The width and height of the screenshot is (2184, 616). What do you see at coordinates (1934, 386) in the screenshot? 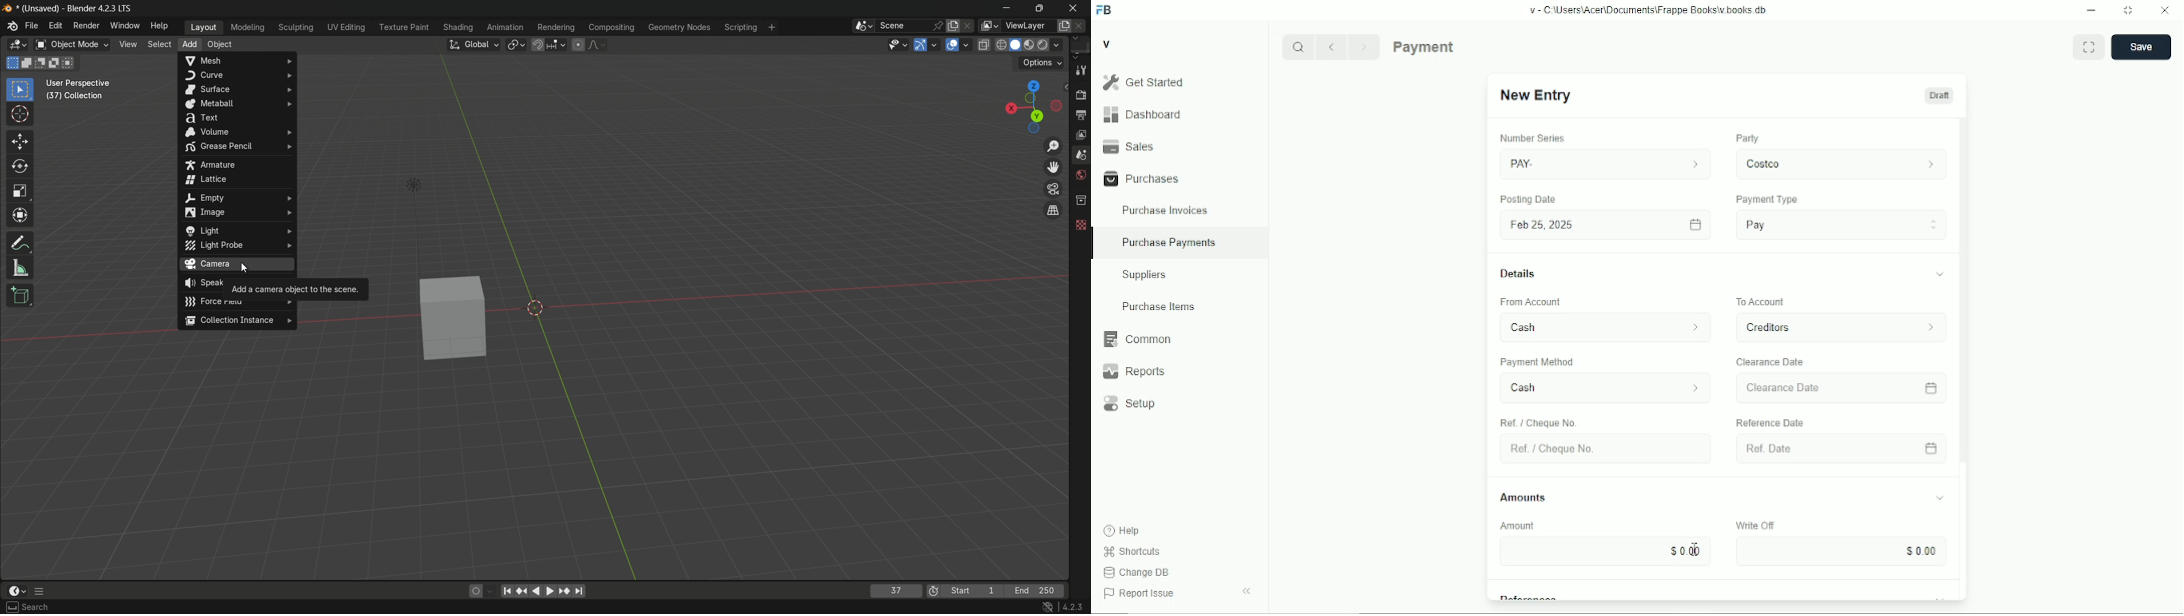
I see `calender` at bounding box center [1934, 386].